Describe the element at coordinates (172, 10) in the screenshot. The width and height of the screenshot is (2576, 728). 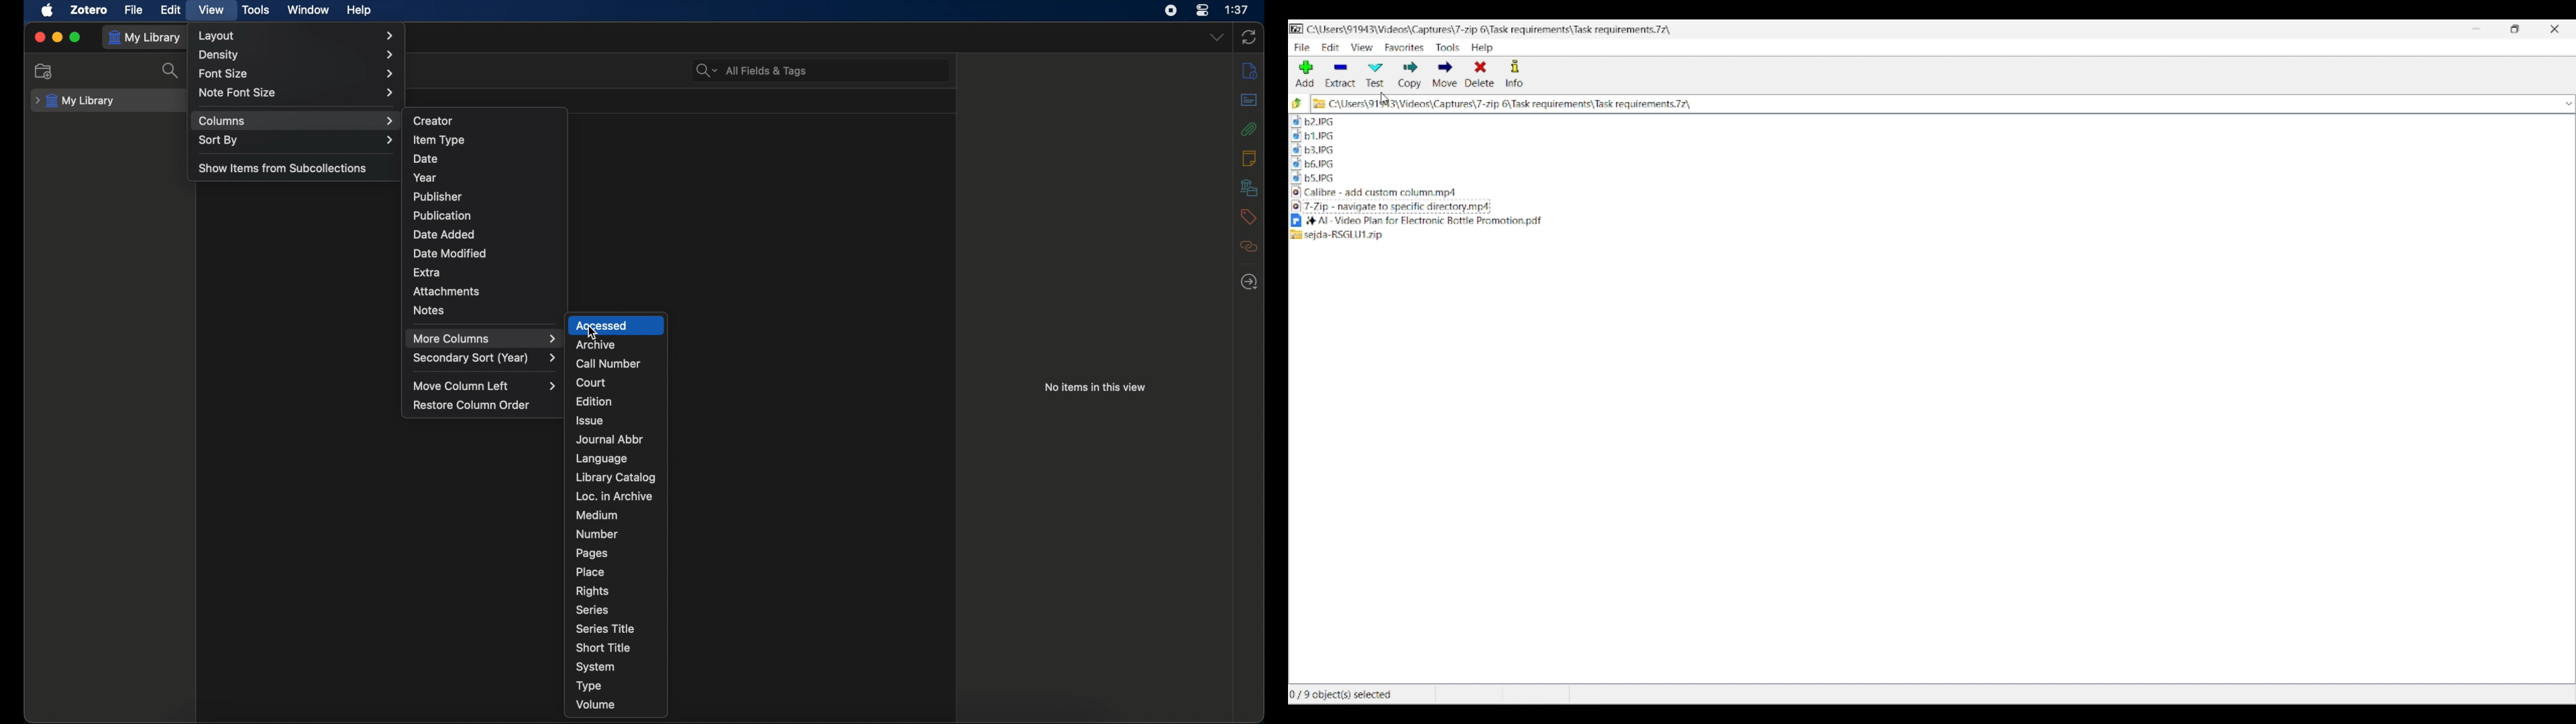
I see `edit` at that location.